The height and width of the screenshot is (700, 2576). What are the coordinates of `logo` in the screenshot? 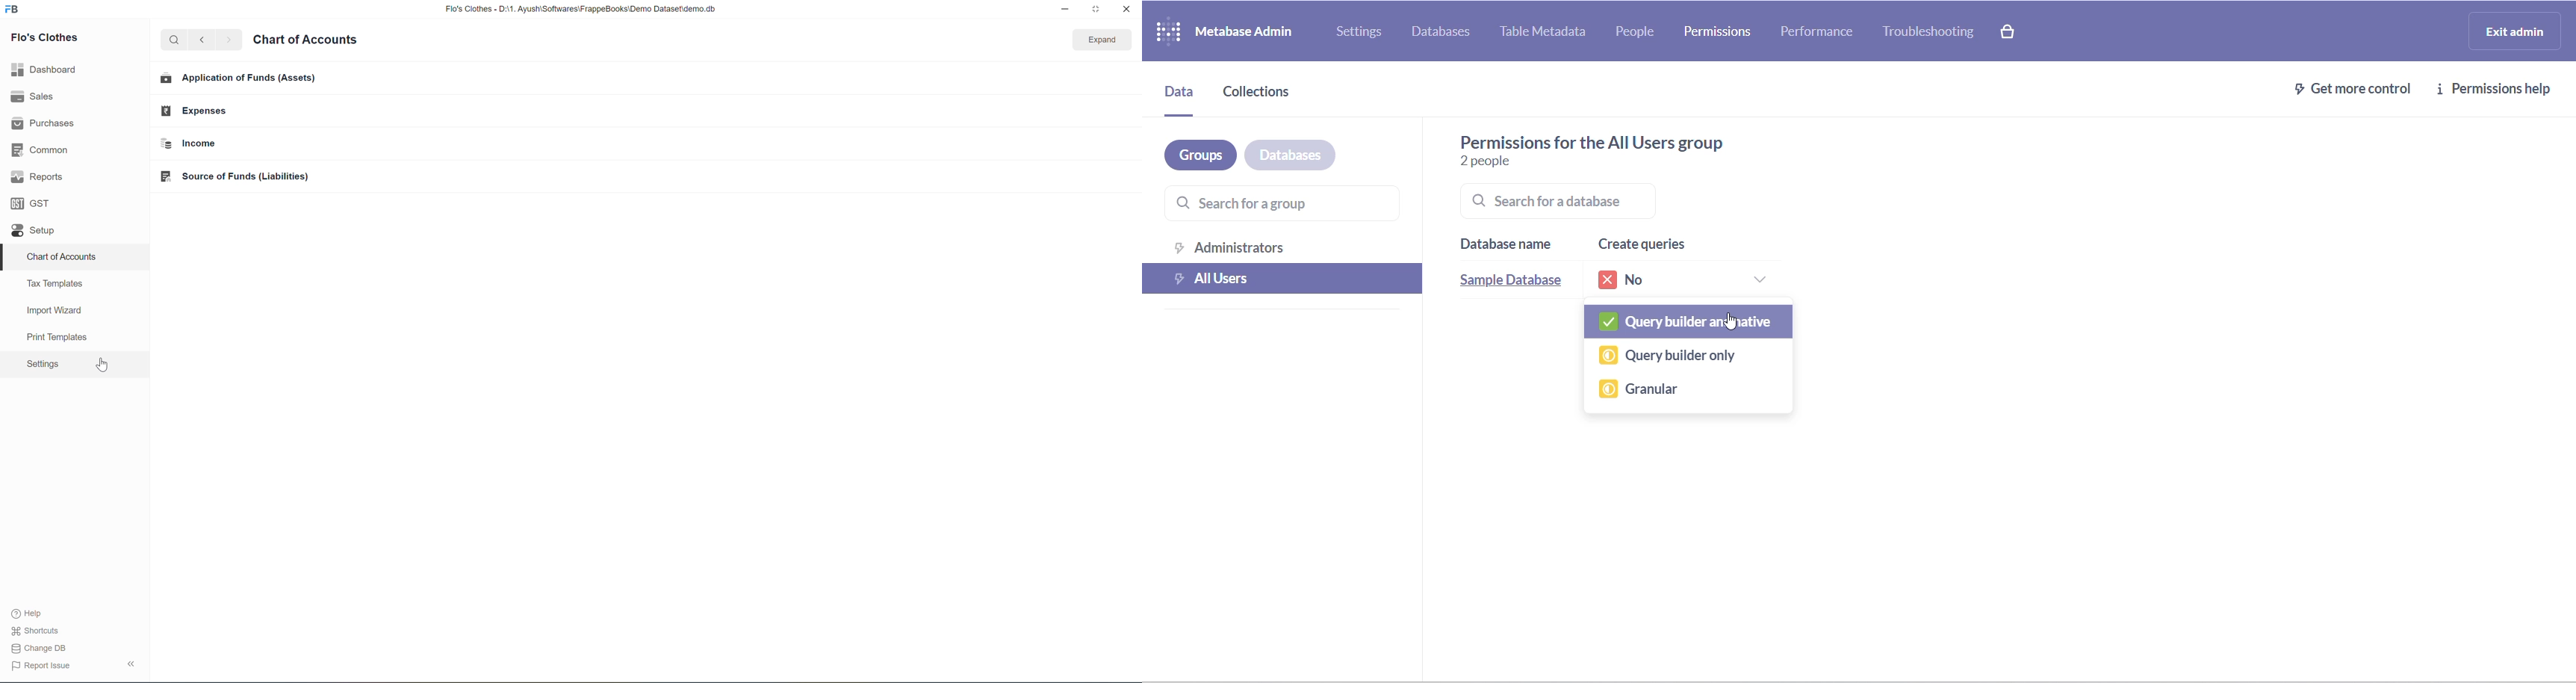 It's located at (12, 8).